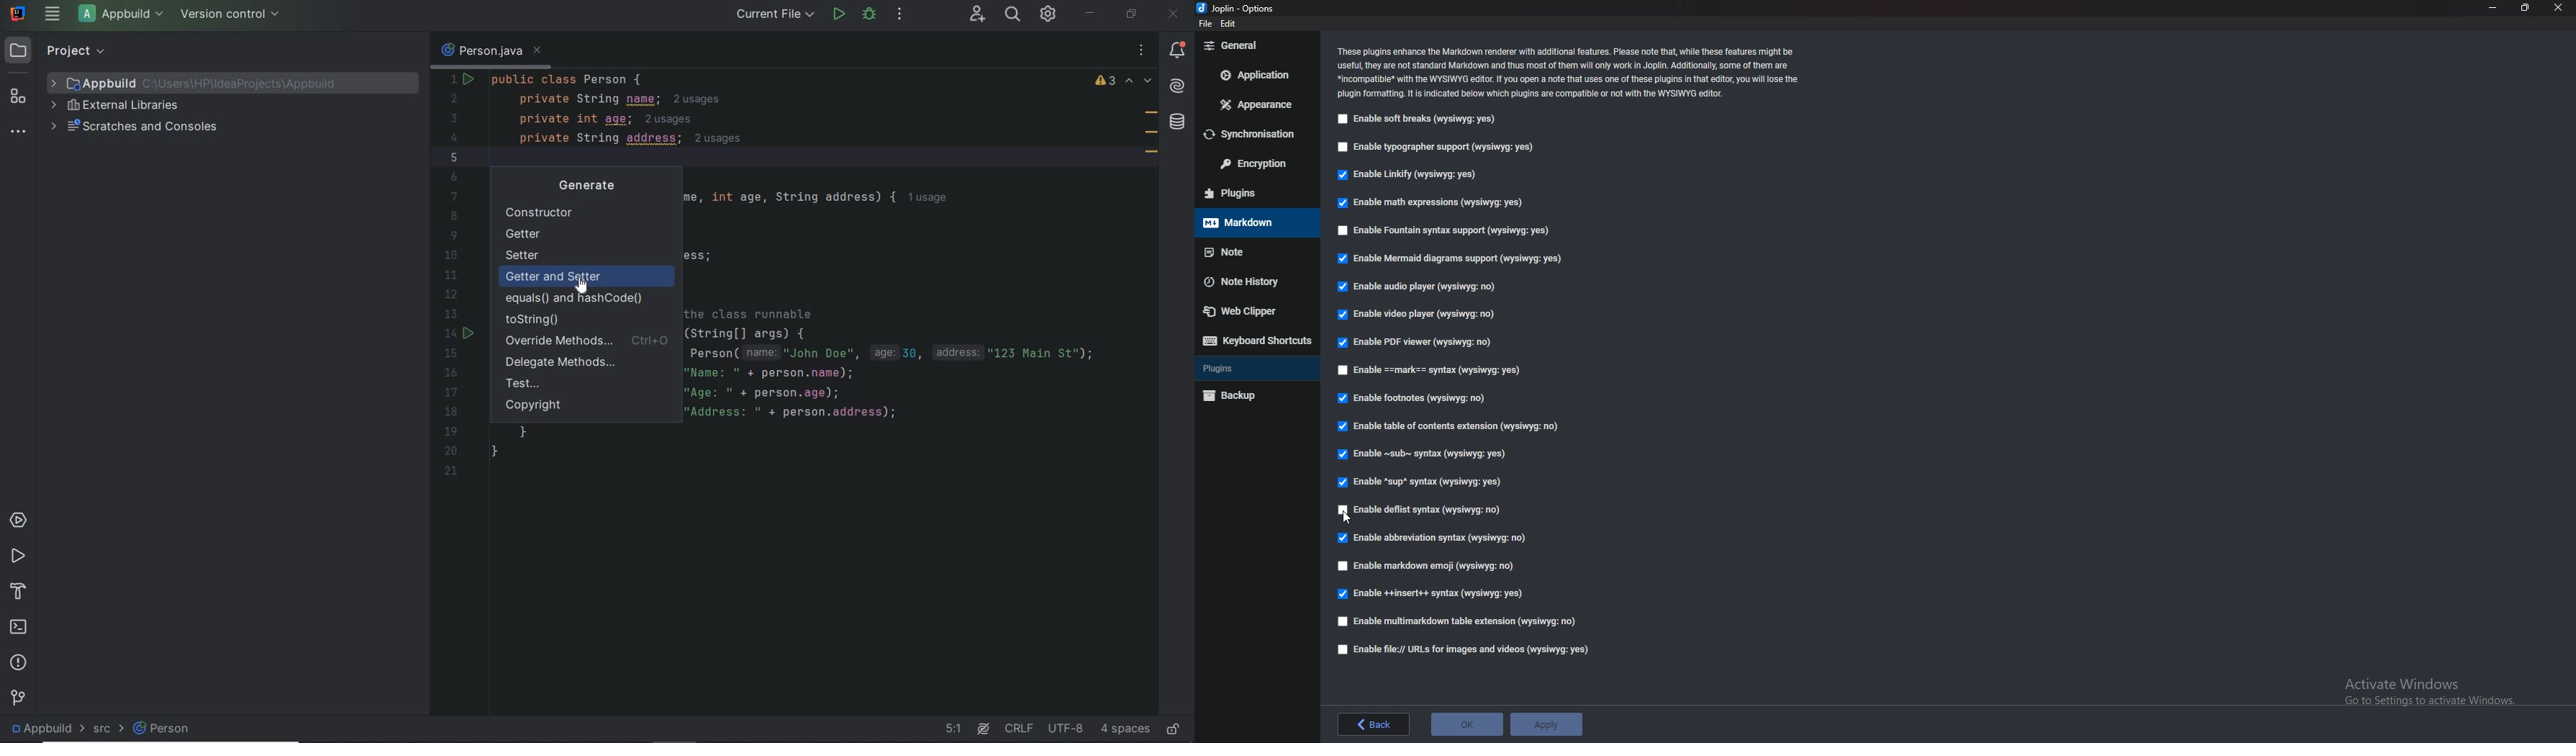  I want to click on apply, so click(1546, 724).